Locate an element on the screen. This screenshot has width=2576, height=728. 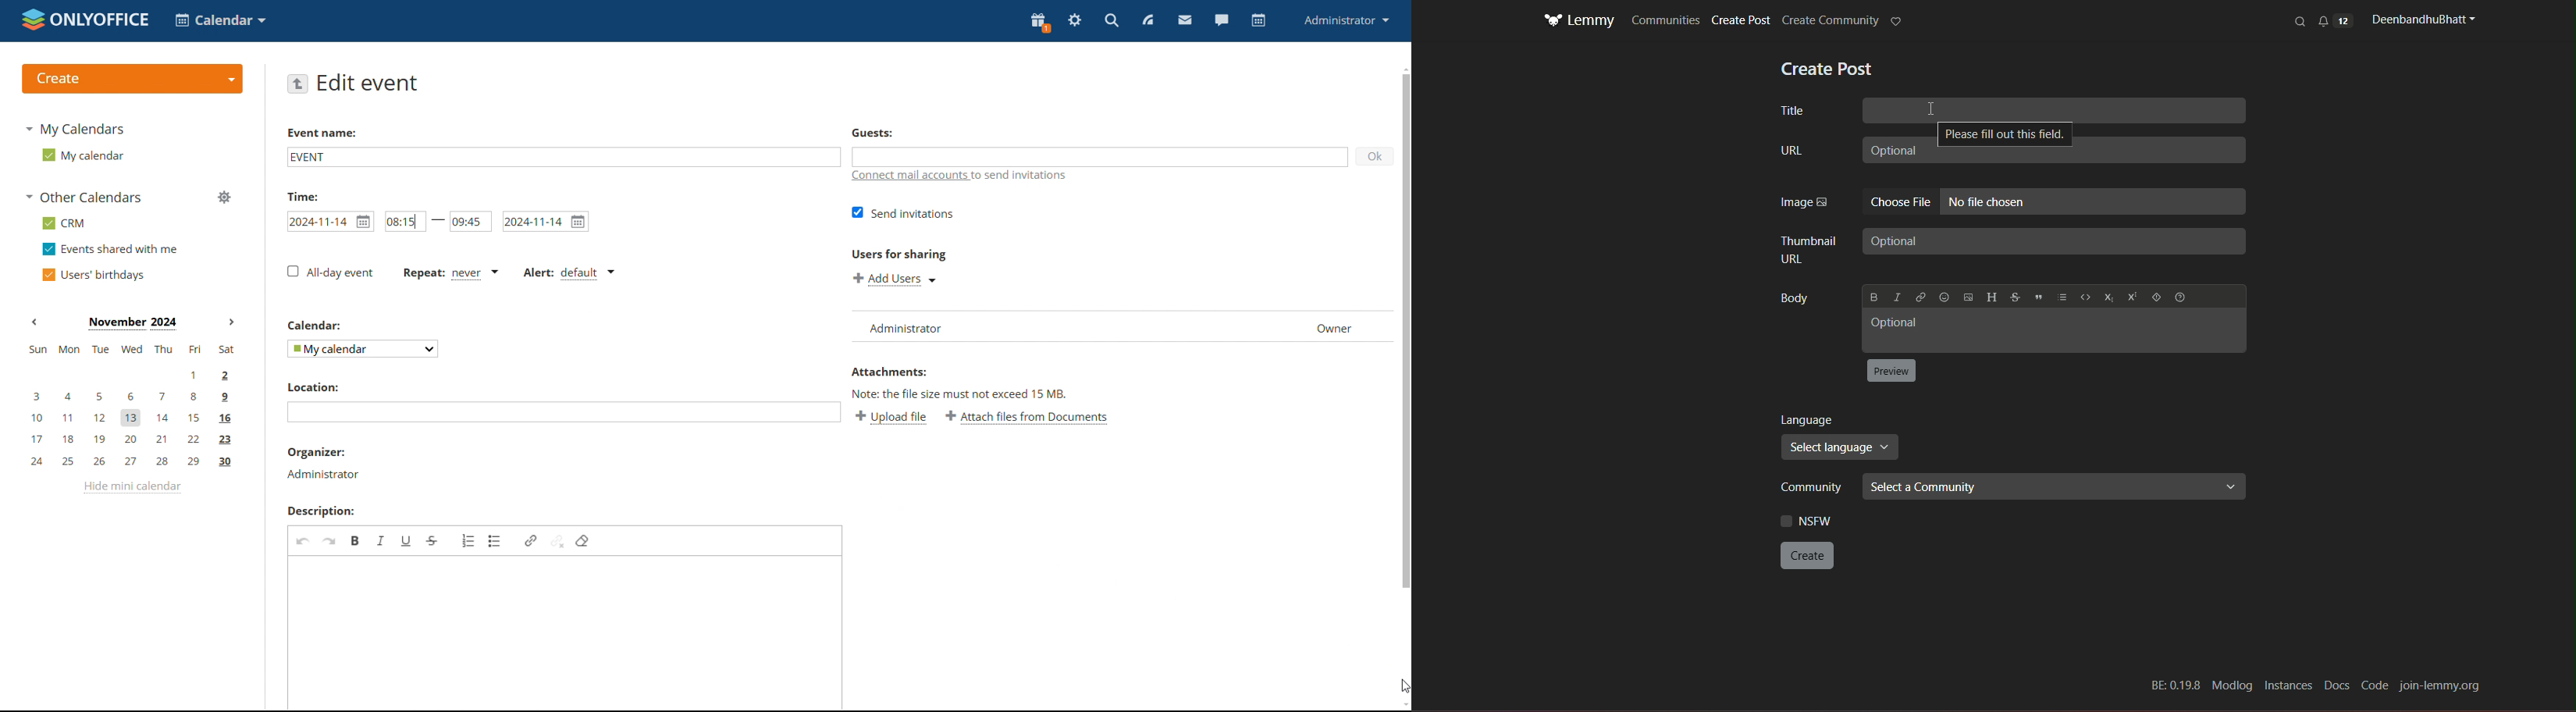
mail is located at coordinates (1185, 20).